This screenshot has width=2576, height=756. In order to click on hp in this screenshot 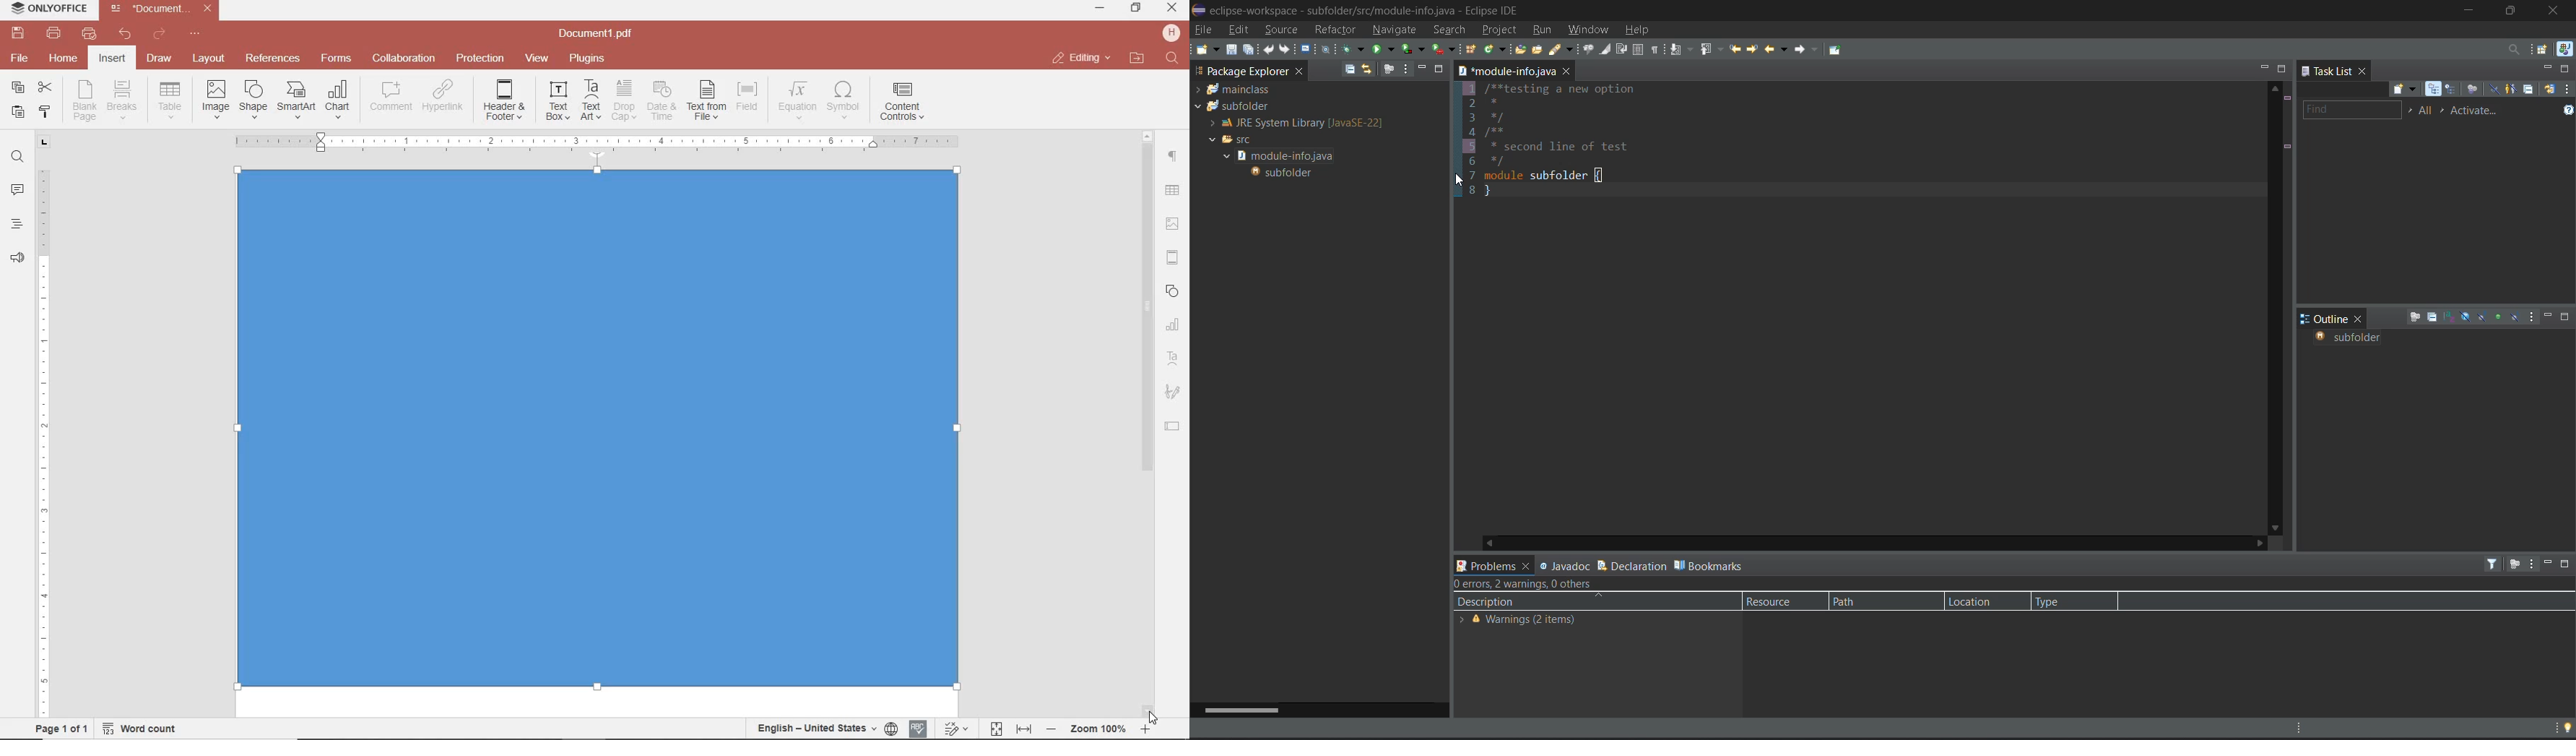, I will do `click(1174, 33)`.